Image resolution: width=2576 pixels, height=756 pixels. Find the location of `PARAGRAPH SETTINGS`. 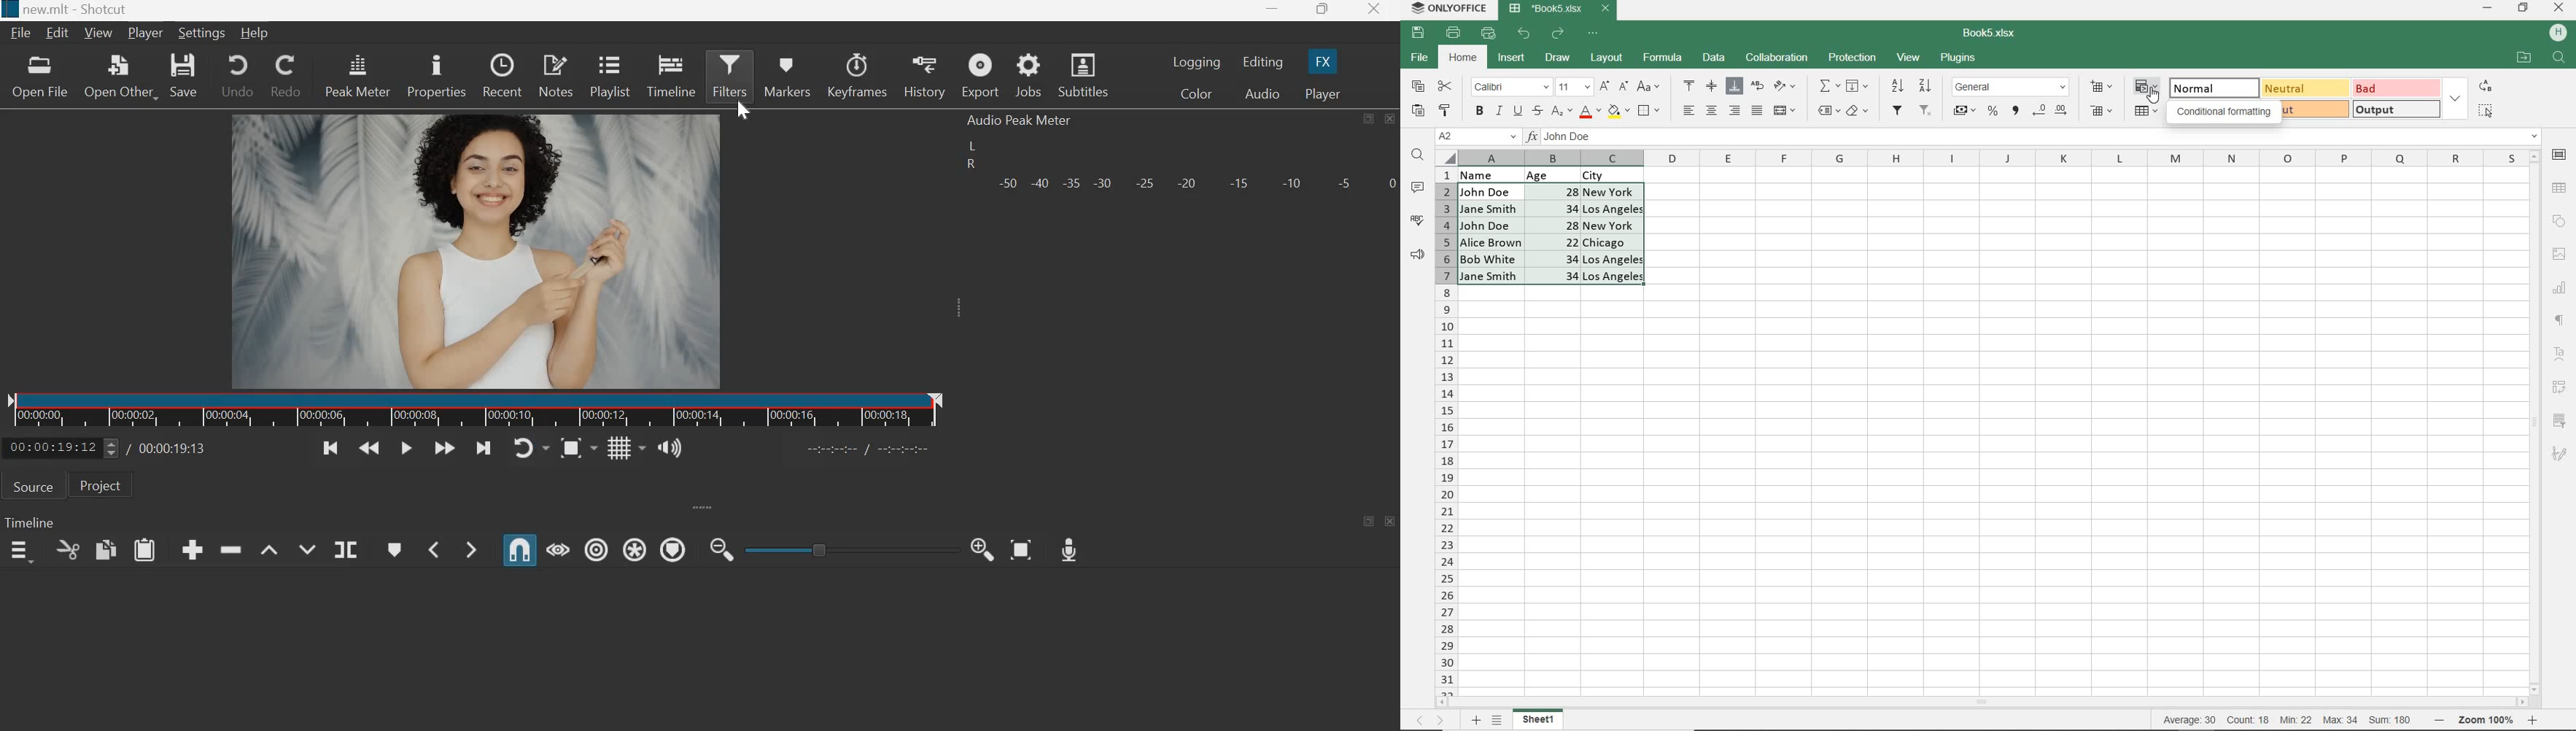

PARAGRAPH SETTINGS is located at coordinates (2560, 321).